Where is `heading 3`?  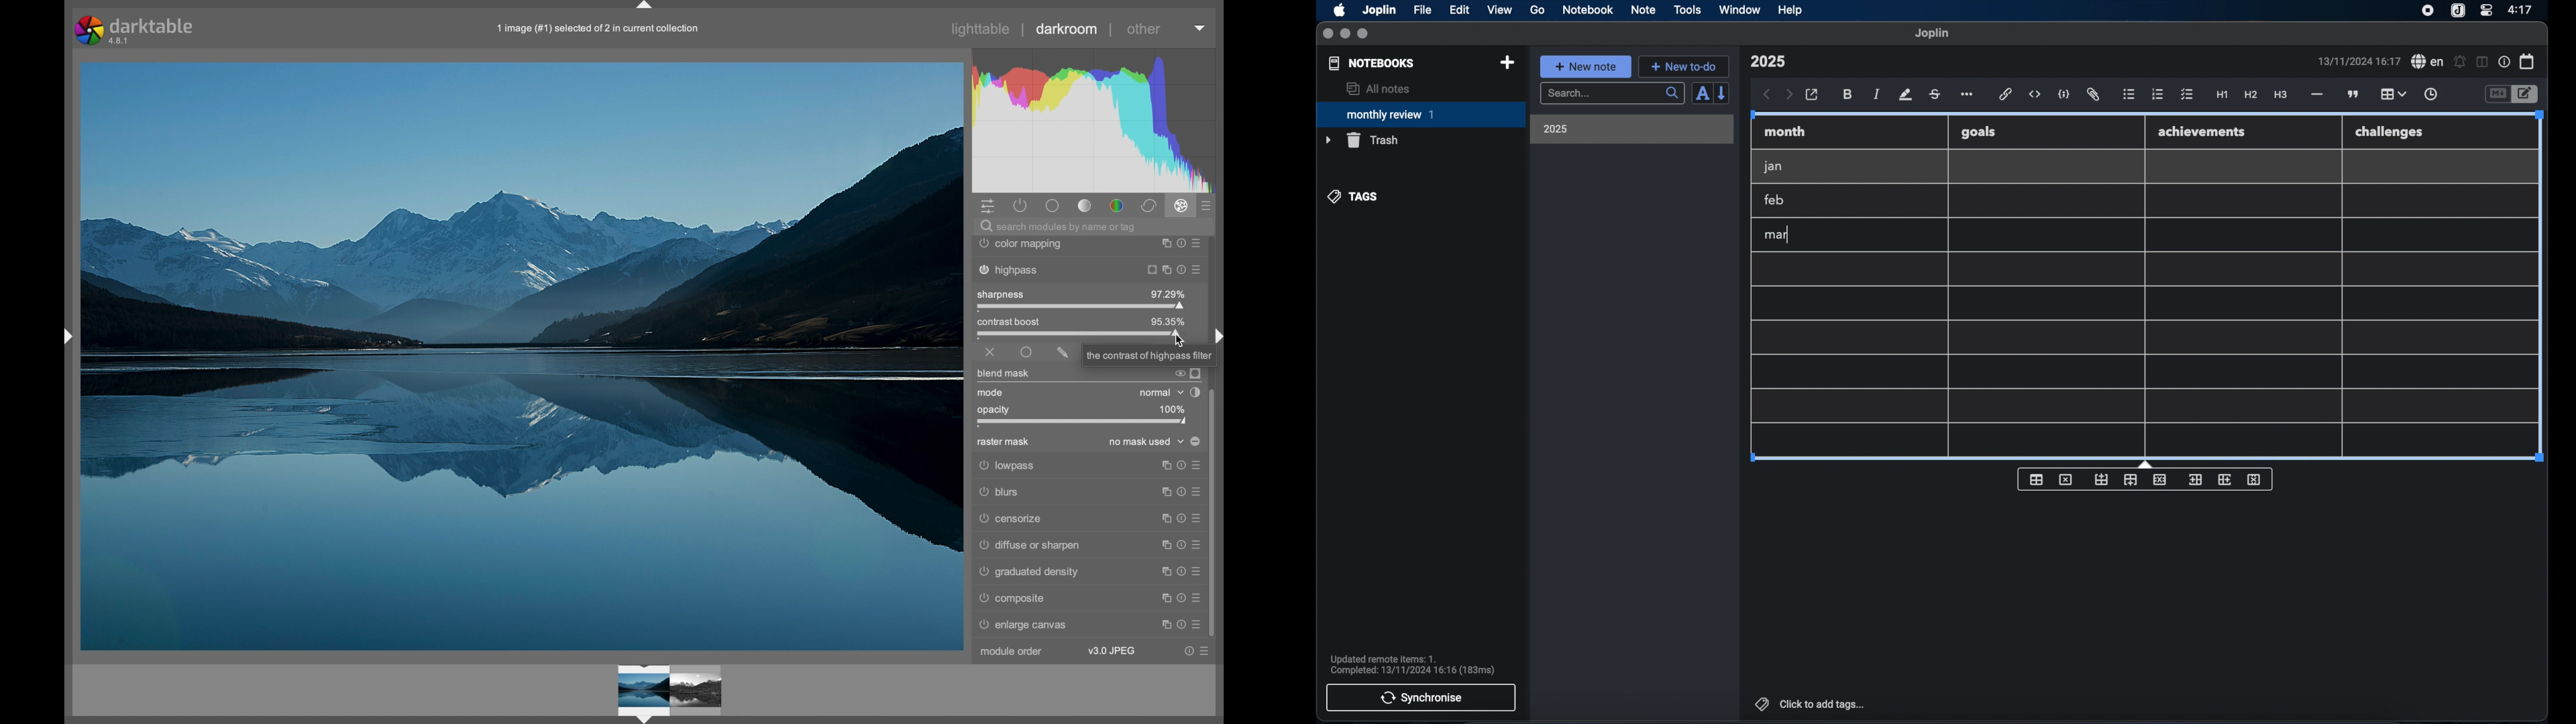 heading 3 is located at coordinates (2280, 95).